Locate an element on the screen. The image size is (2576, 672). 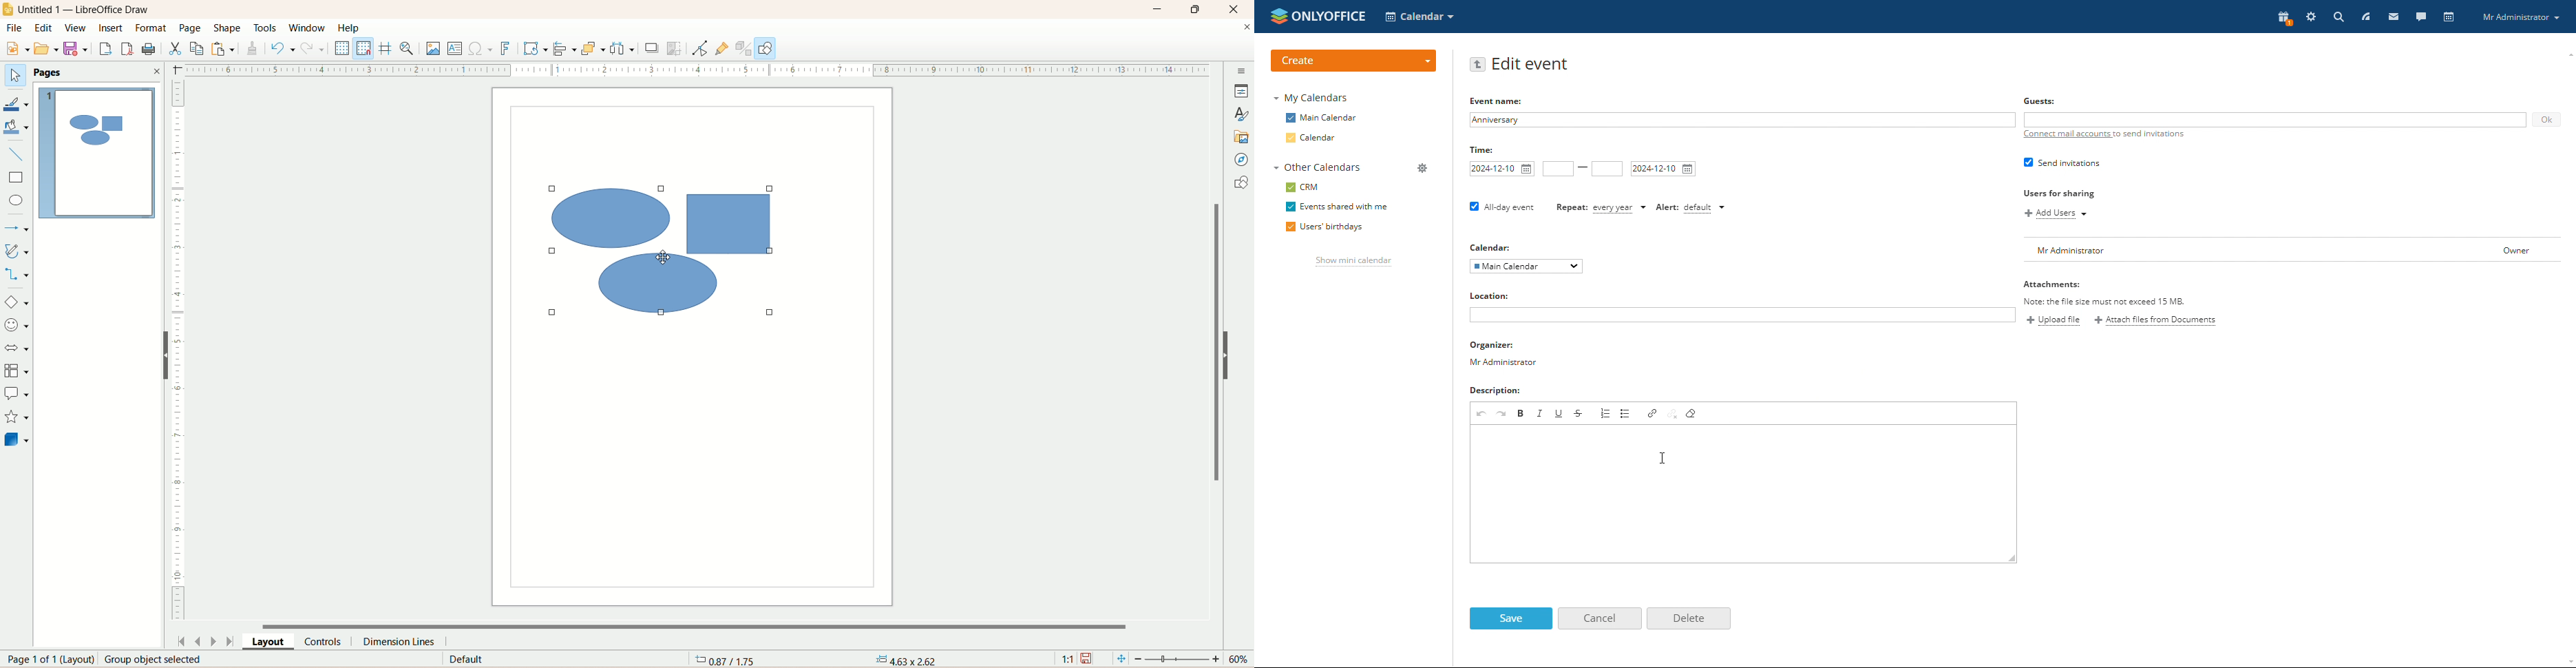
gluepoint function is located at coordinates (721, 49).